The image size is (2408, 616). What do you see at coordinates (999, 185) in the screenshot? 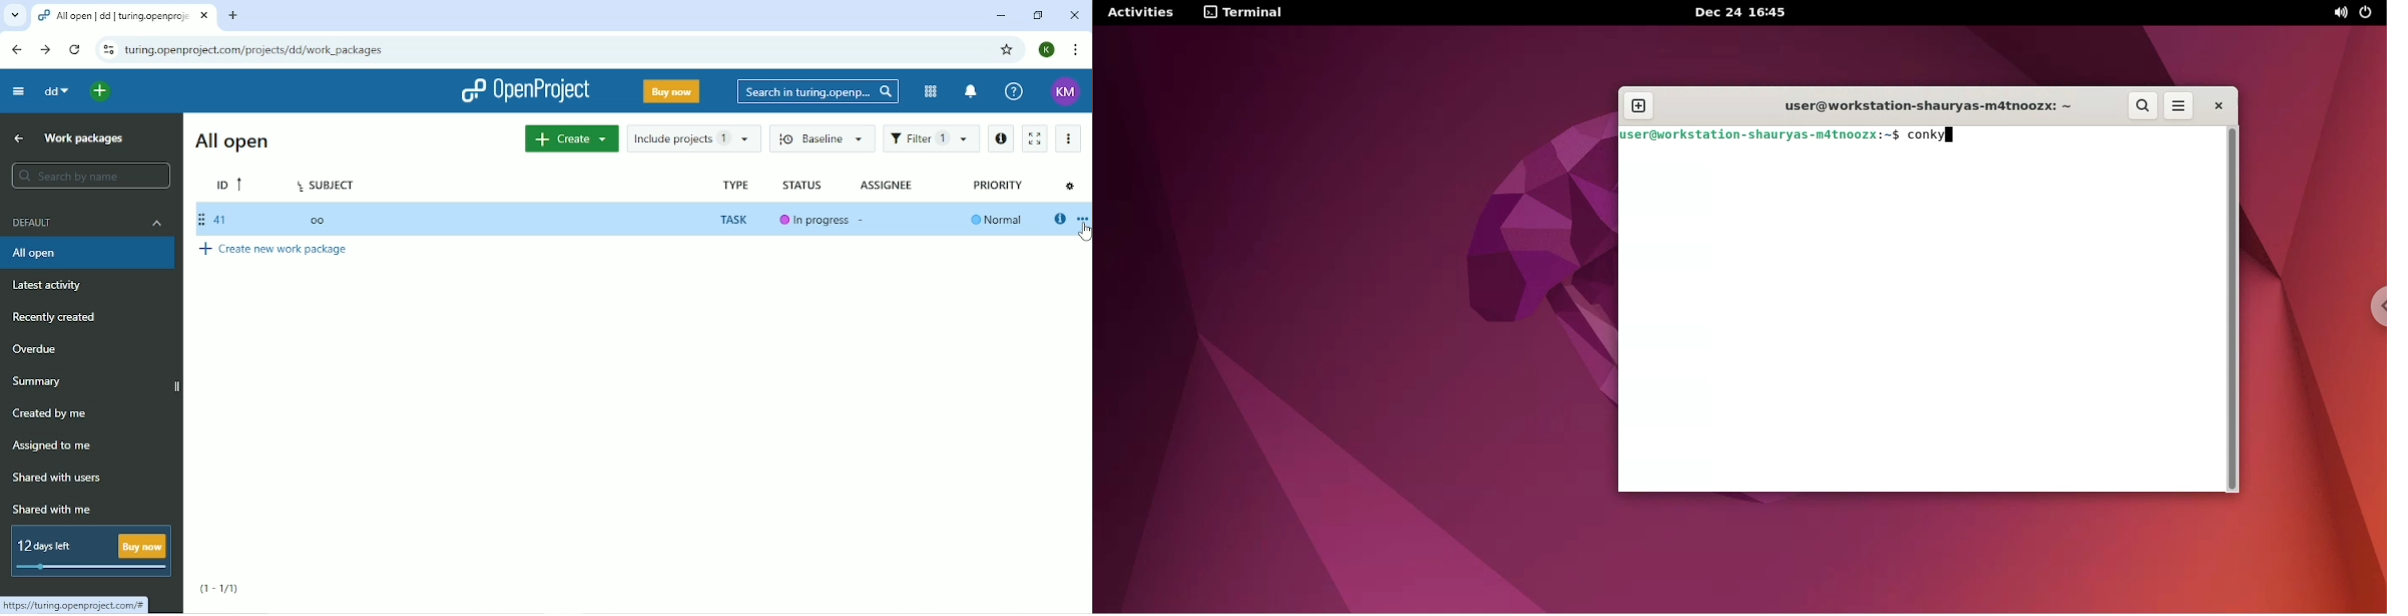
I see `Priority` at bounding box center [999, 185].